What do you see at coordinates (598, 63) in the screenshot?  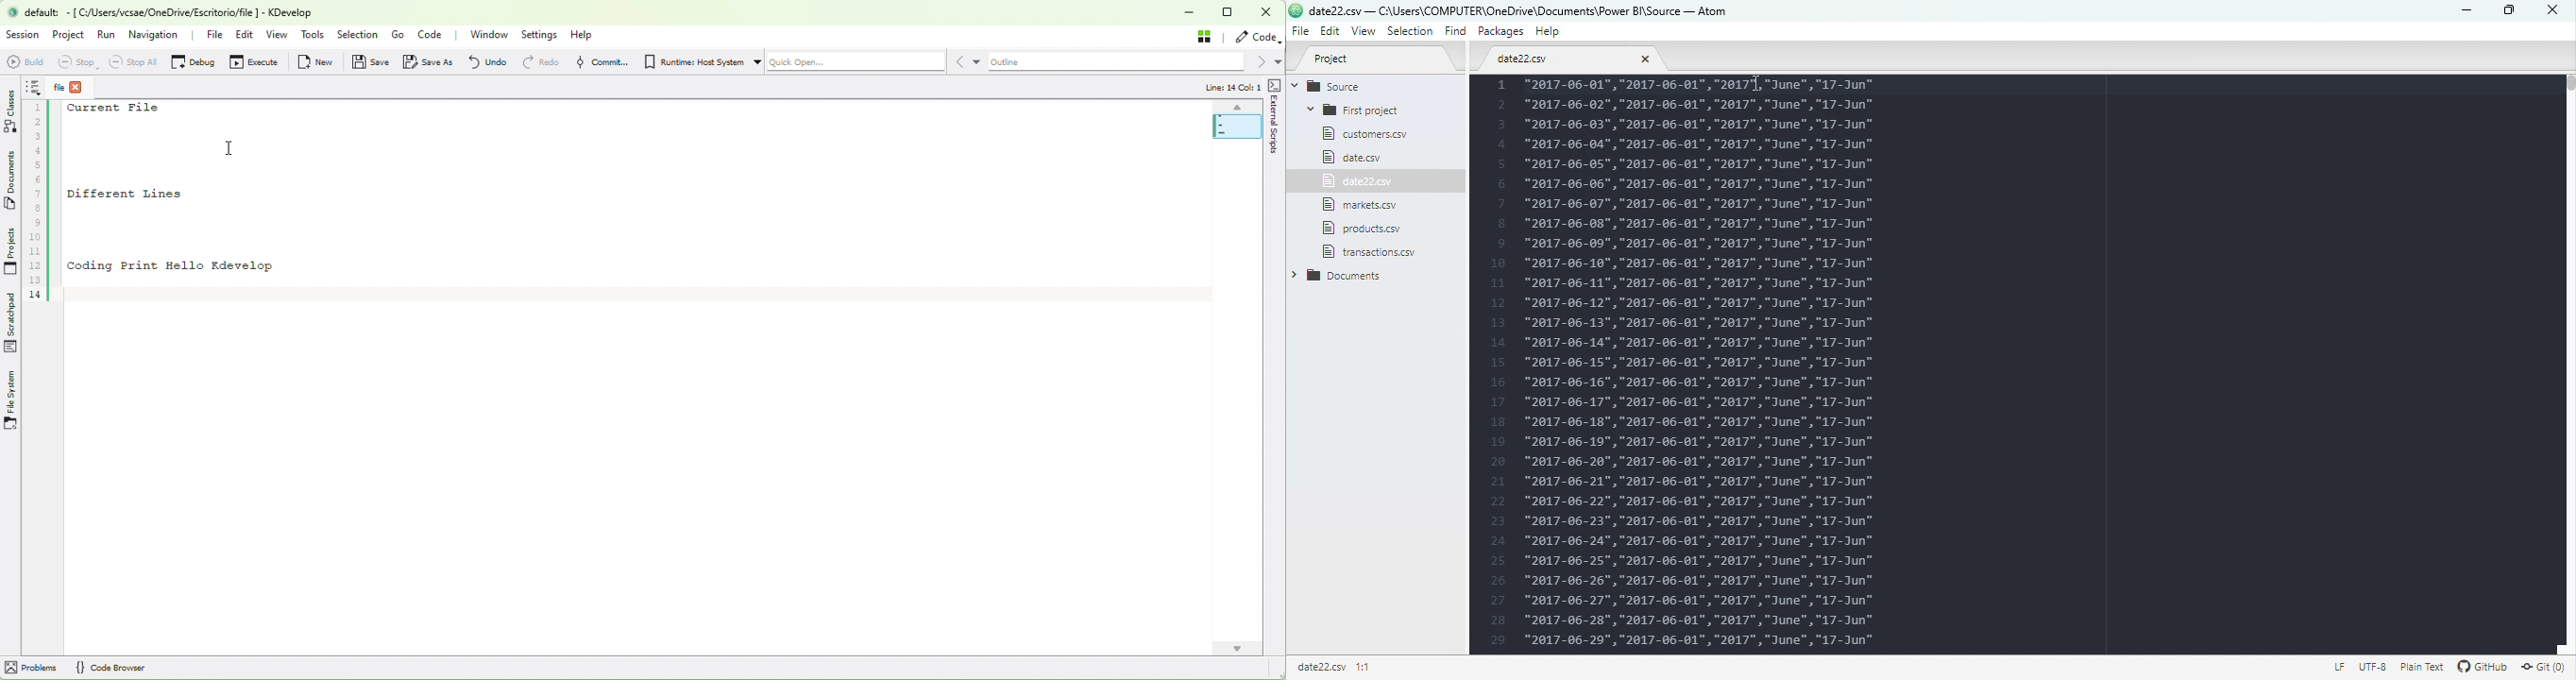 I see `Commit` at bounding box center [598, 63].